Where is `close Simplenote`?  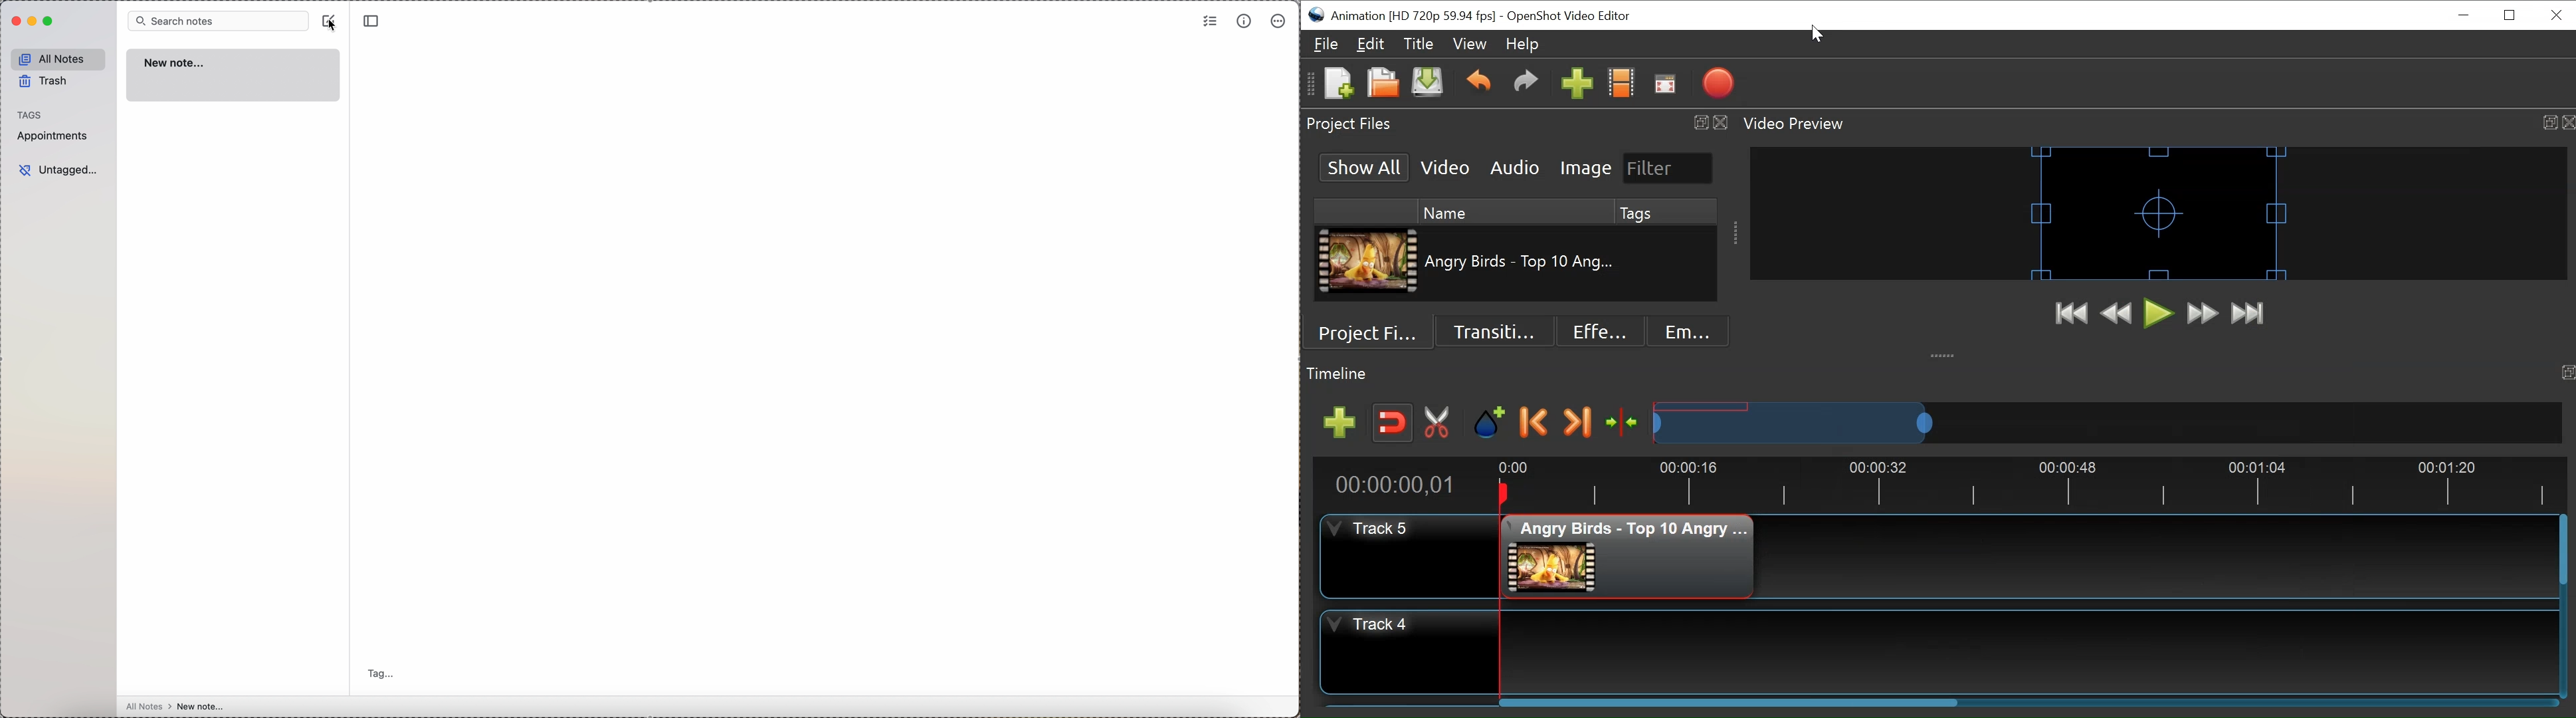 close Simplenote is located at coordinates (16, 21).